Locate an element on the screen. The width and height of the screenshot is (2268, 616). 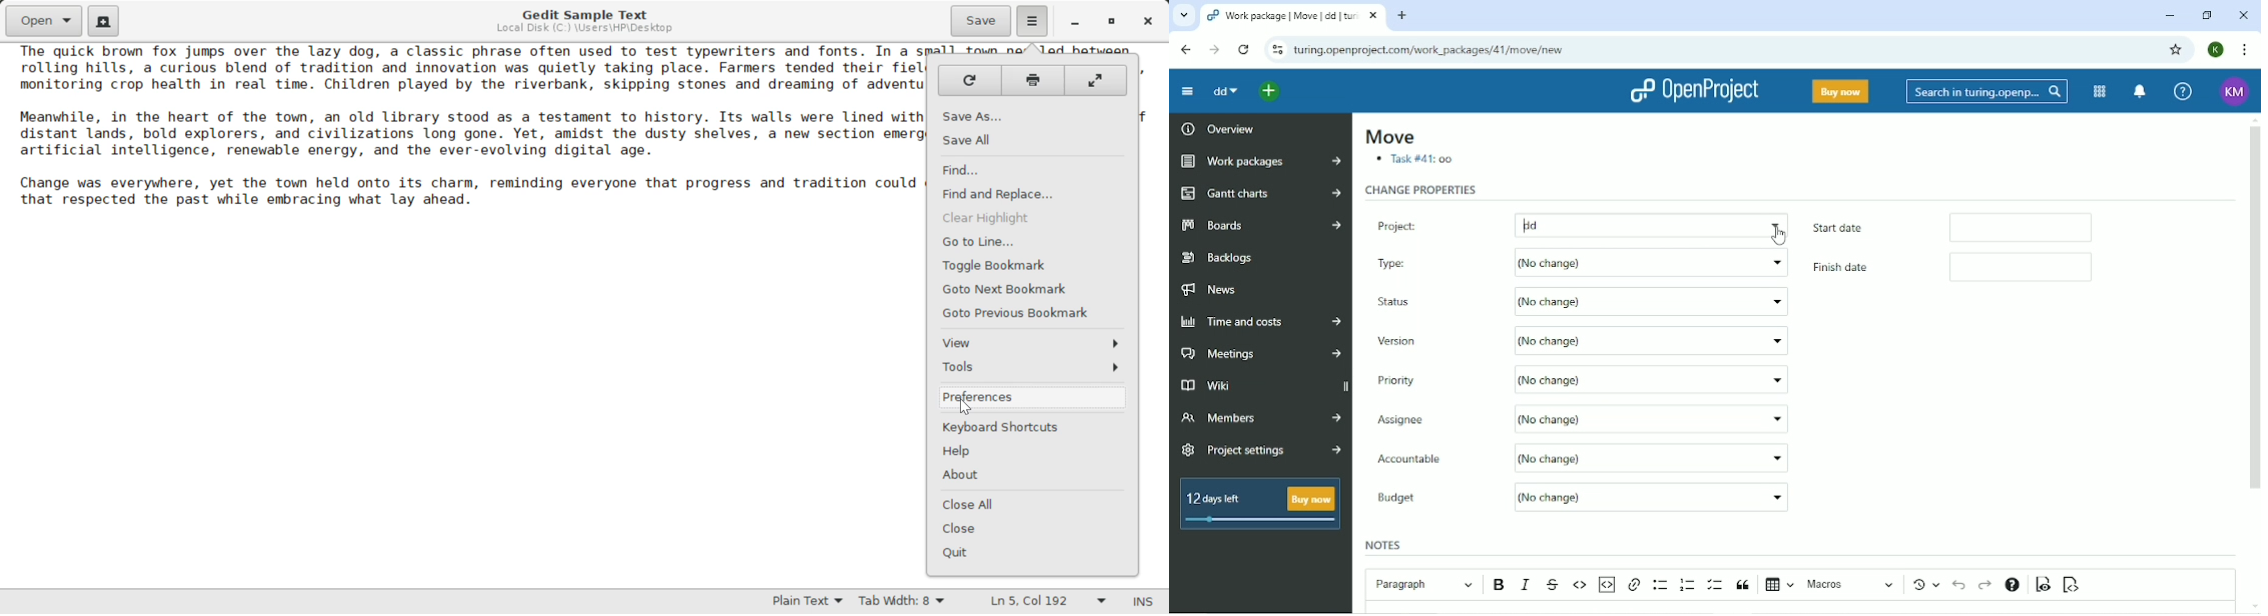
Task is located at coordinates (1417, 161).